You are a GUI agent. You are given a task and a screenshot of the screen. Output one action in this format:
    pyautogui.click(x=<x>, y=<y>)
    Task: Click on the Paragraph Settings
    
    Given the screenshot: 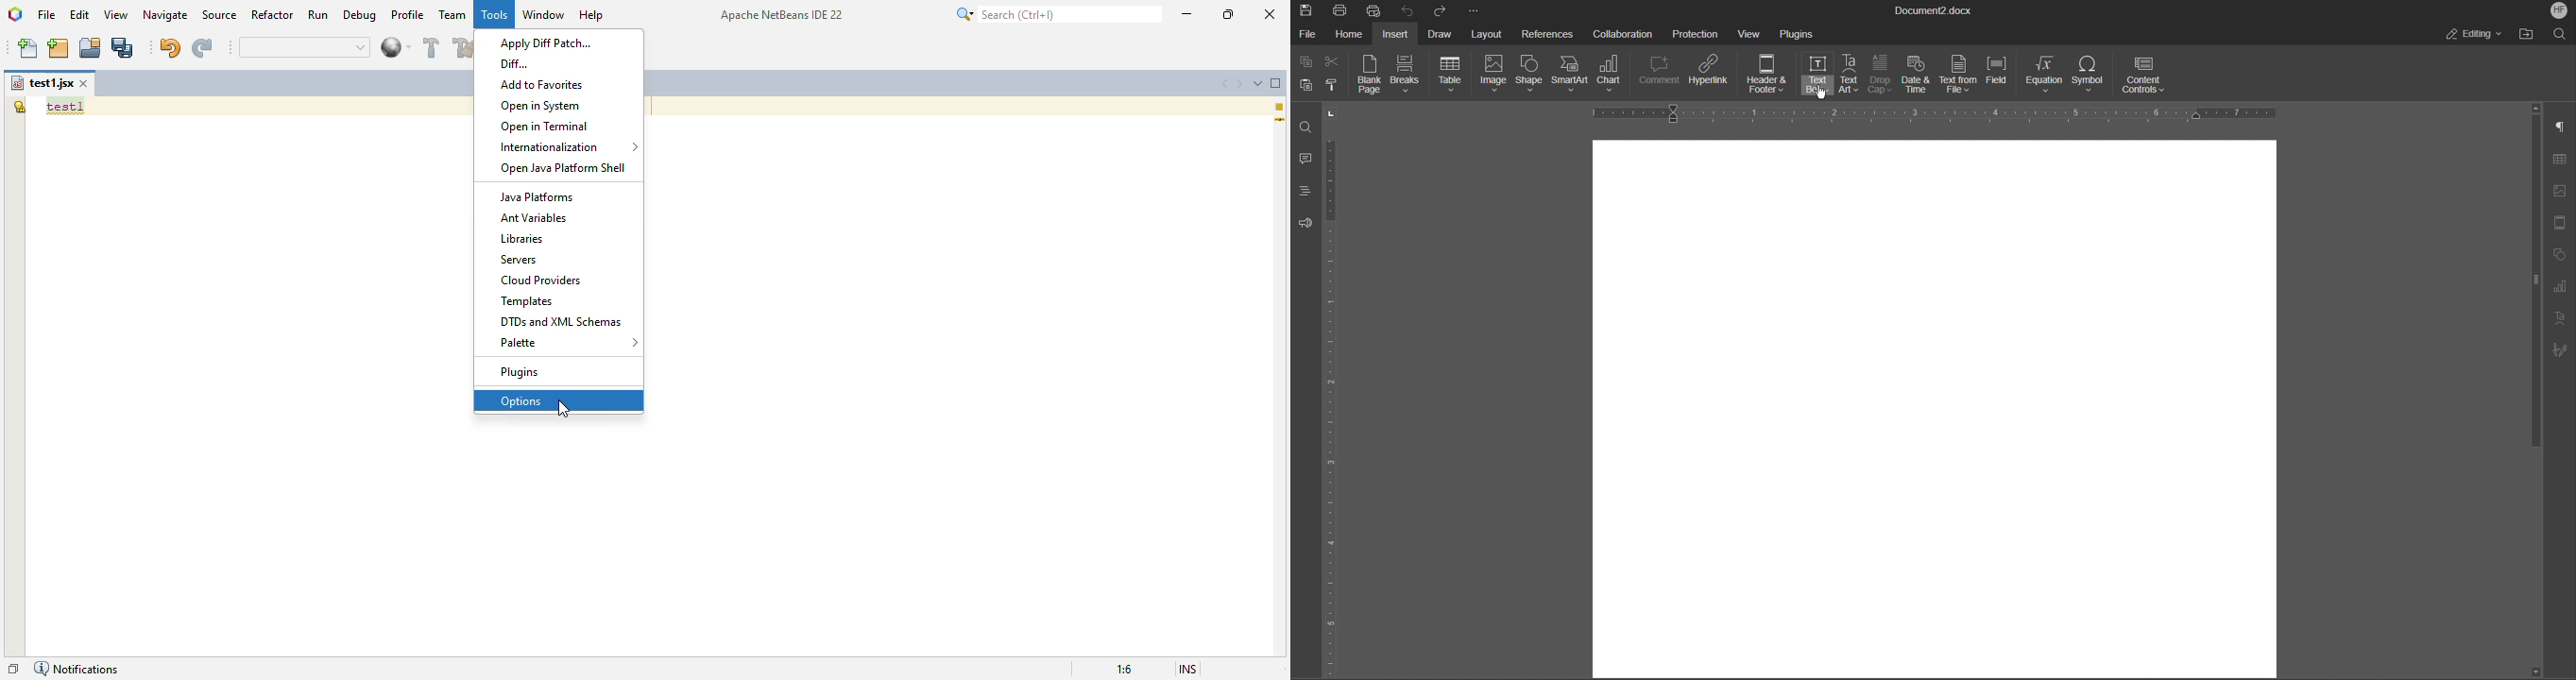 What is the action you would take?
    pyautogui.click(x=2561, y=127)
    